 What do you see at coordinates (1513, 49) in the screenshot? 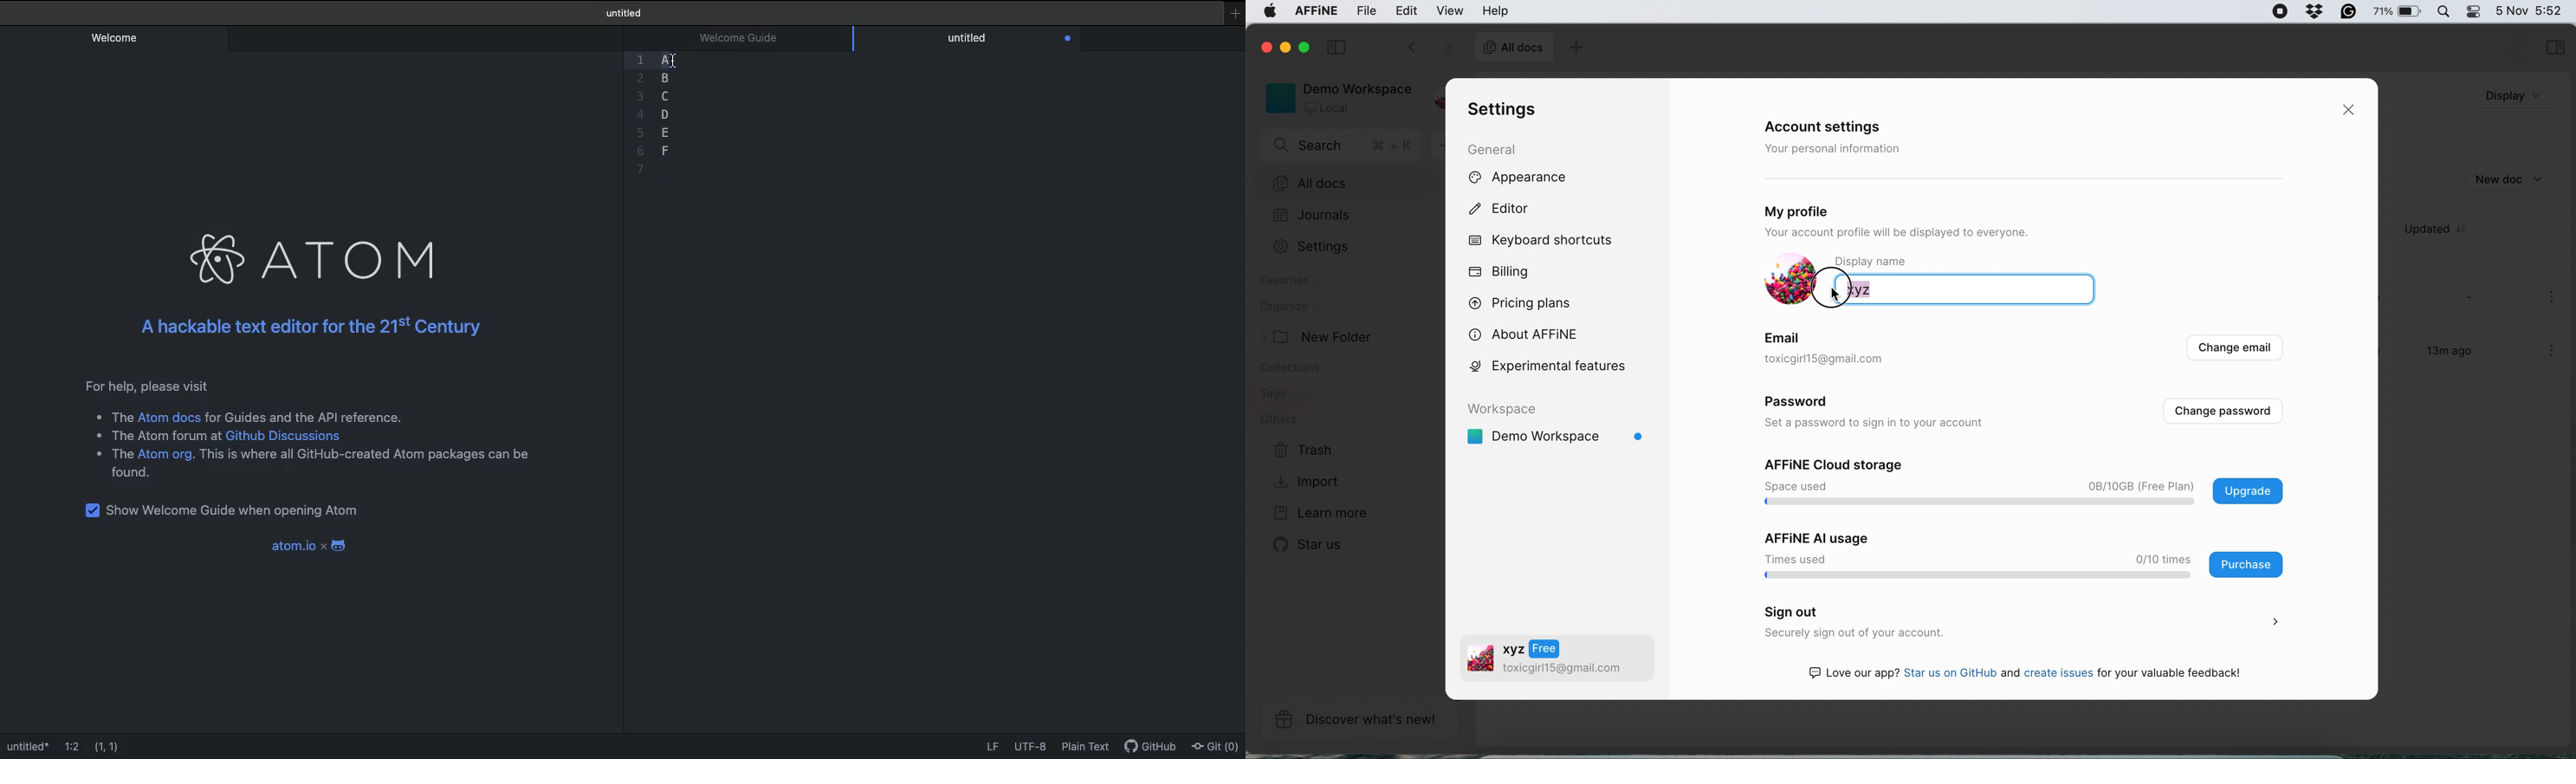
I see `all docs` at bounding box center [1513, 49].